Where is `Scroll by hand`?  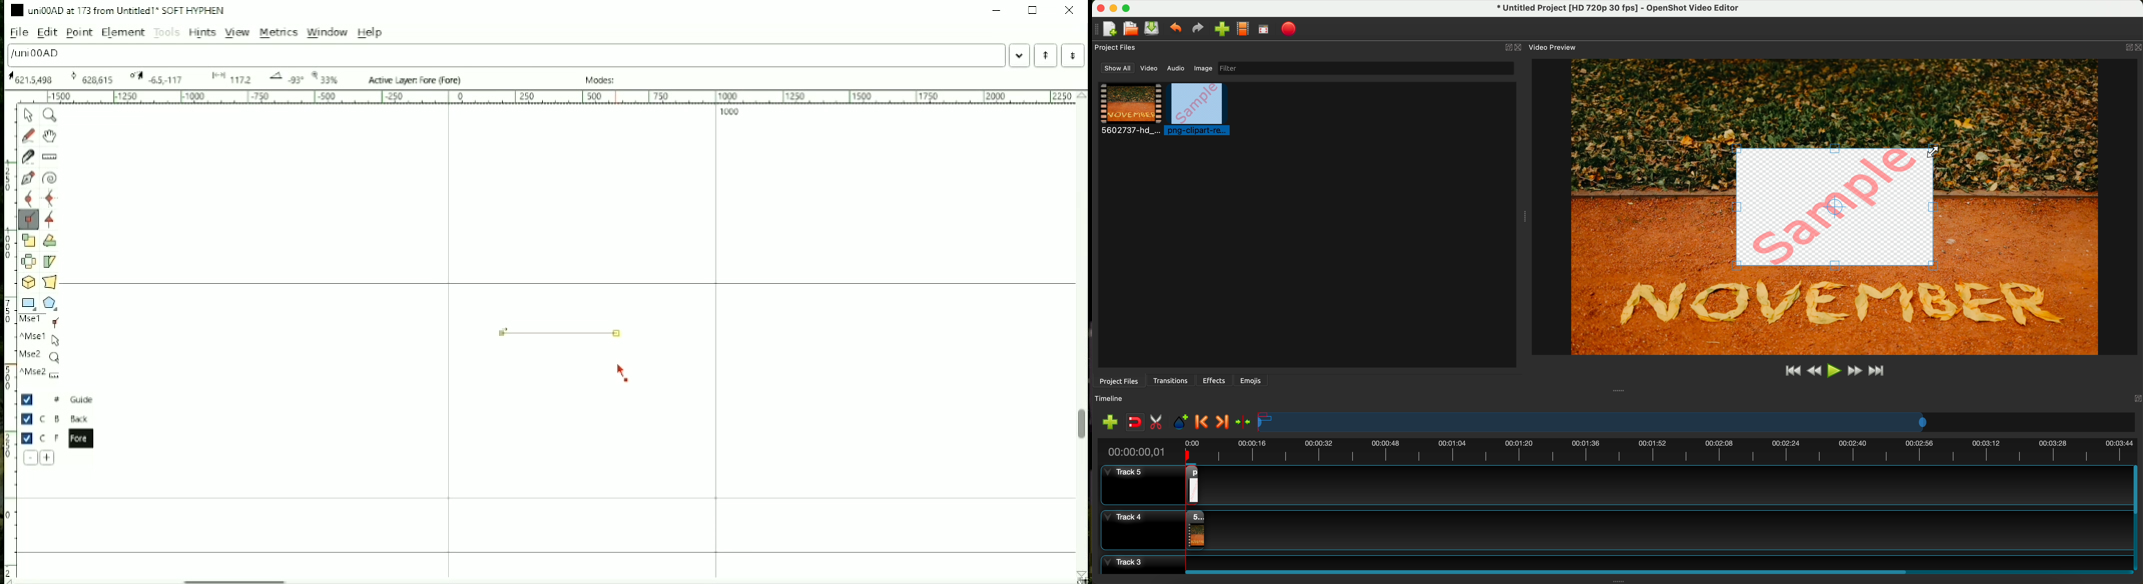
Scroll by hand is located at coordinates (49, 136).